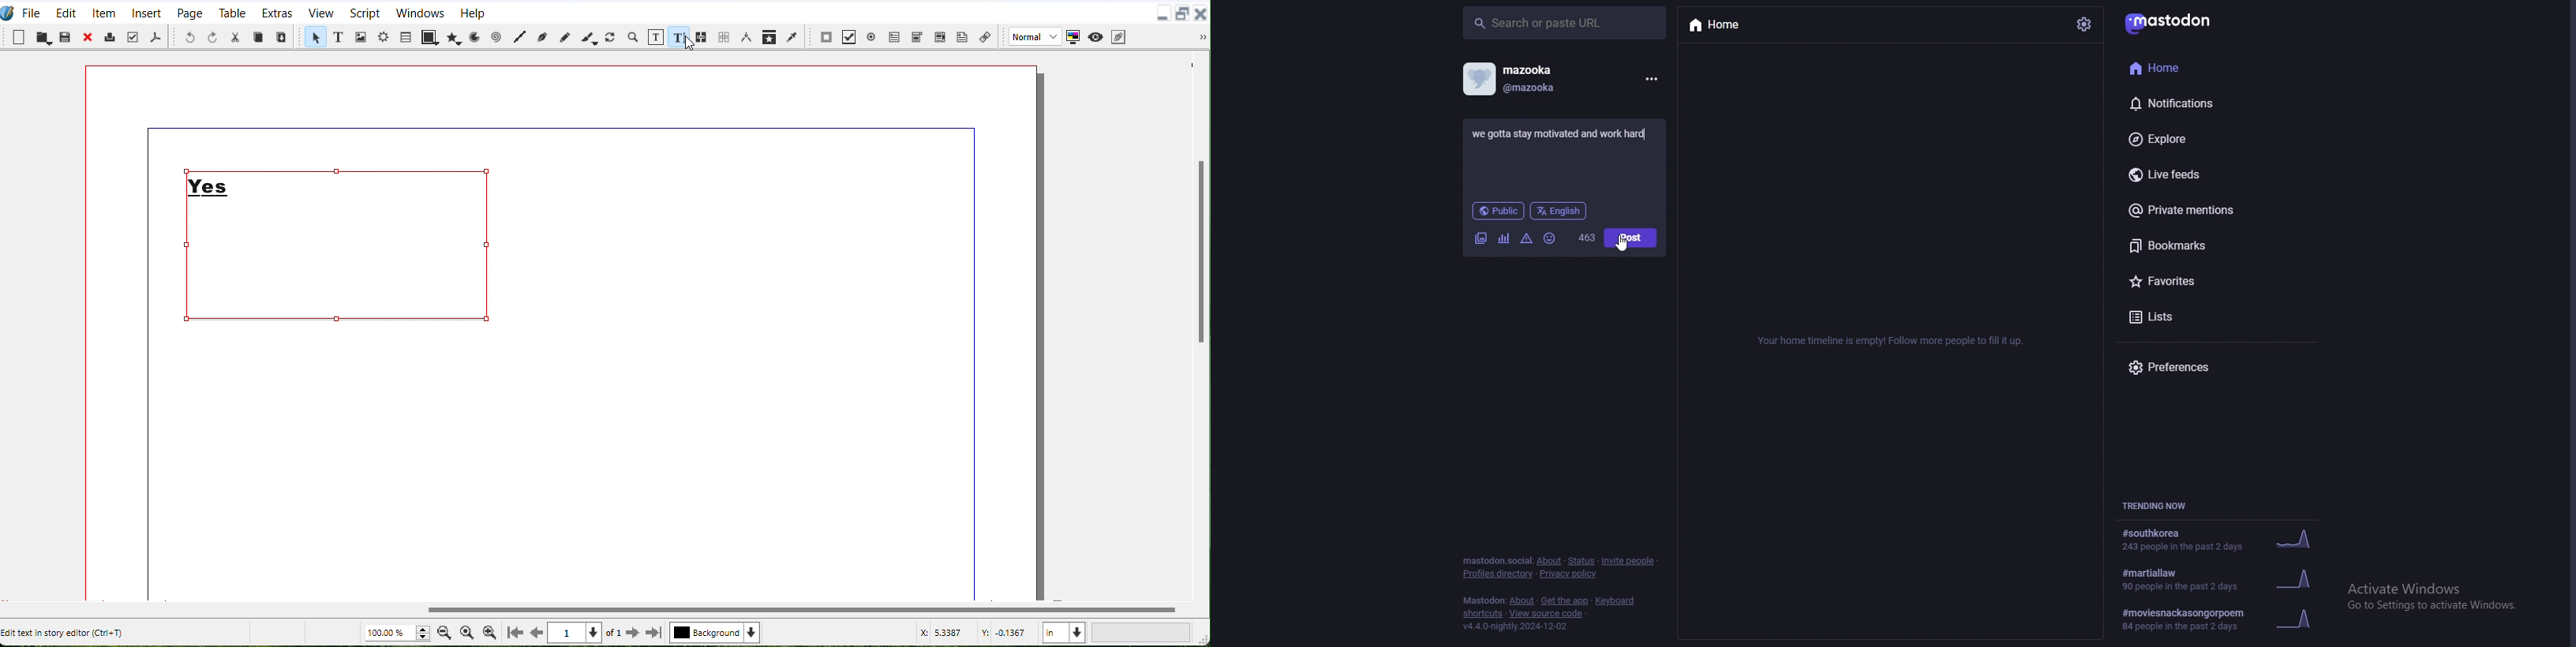 This screenshot has width=2576, height=672. What do you see at coordinates (747, 37) in the screenshot?
I see `Measurements` at bounding box center [747, 37].